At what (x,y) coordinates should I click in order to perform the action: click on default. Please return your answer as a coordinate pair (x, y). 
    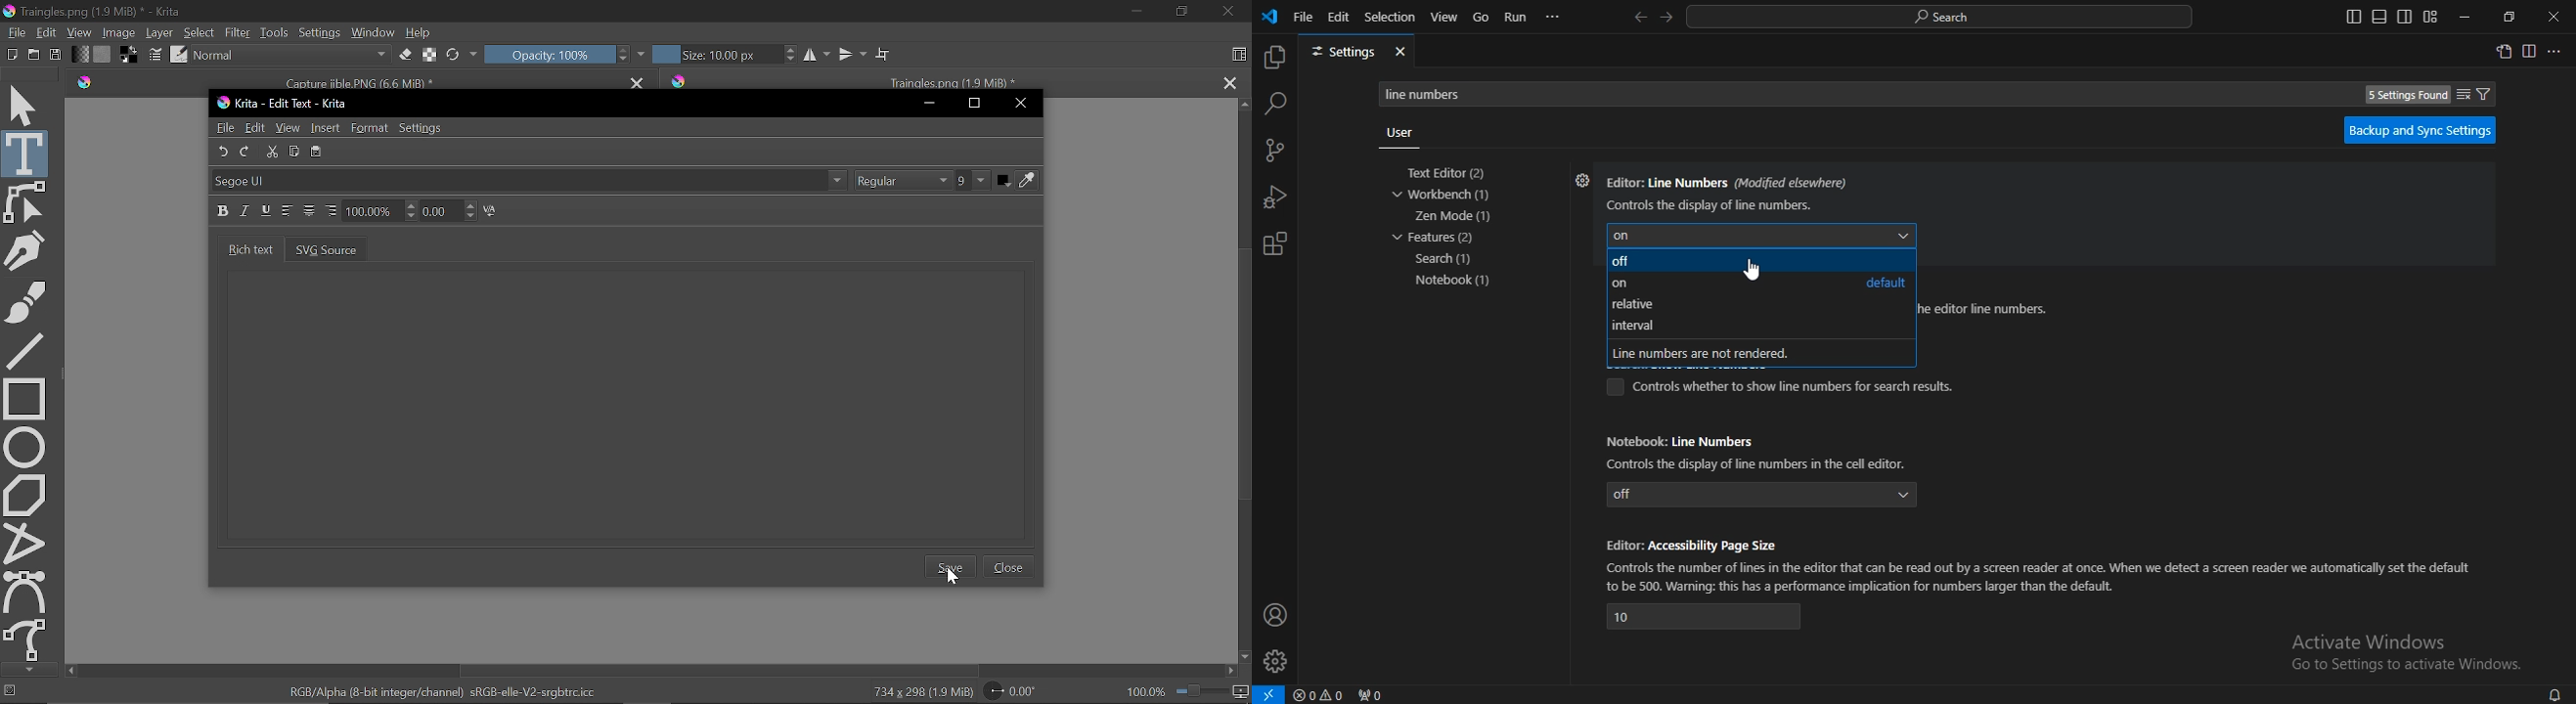
    Looking at the image, I should click on (1885, 282).